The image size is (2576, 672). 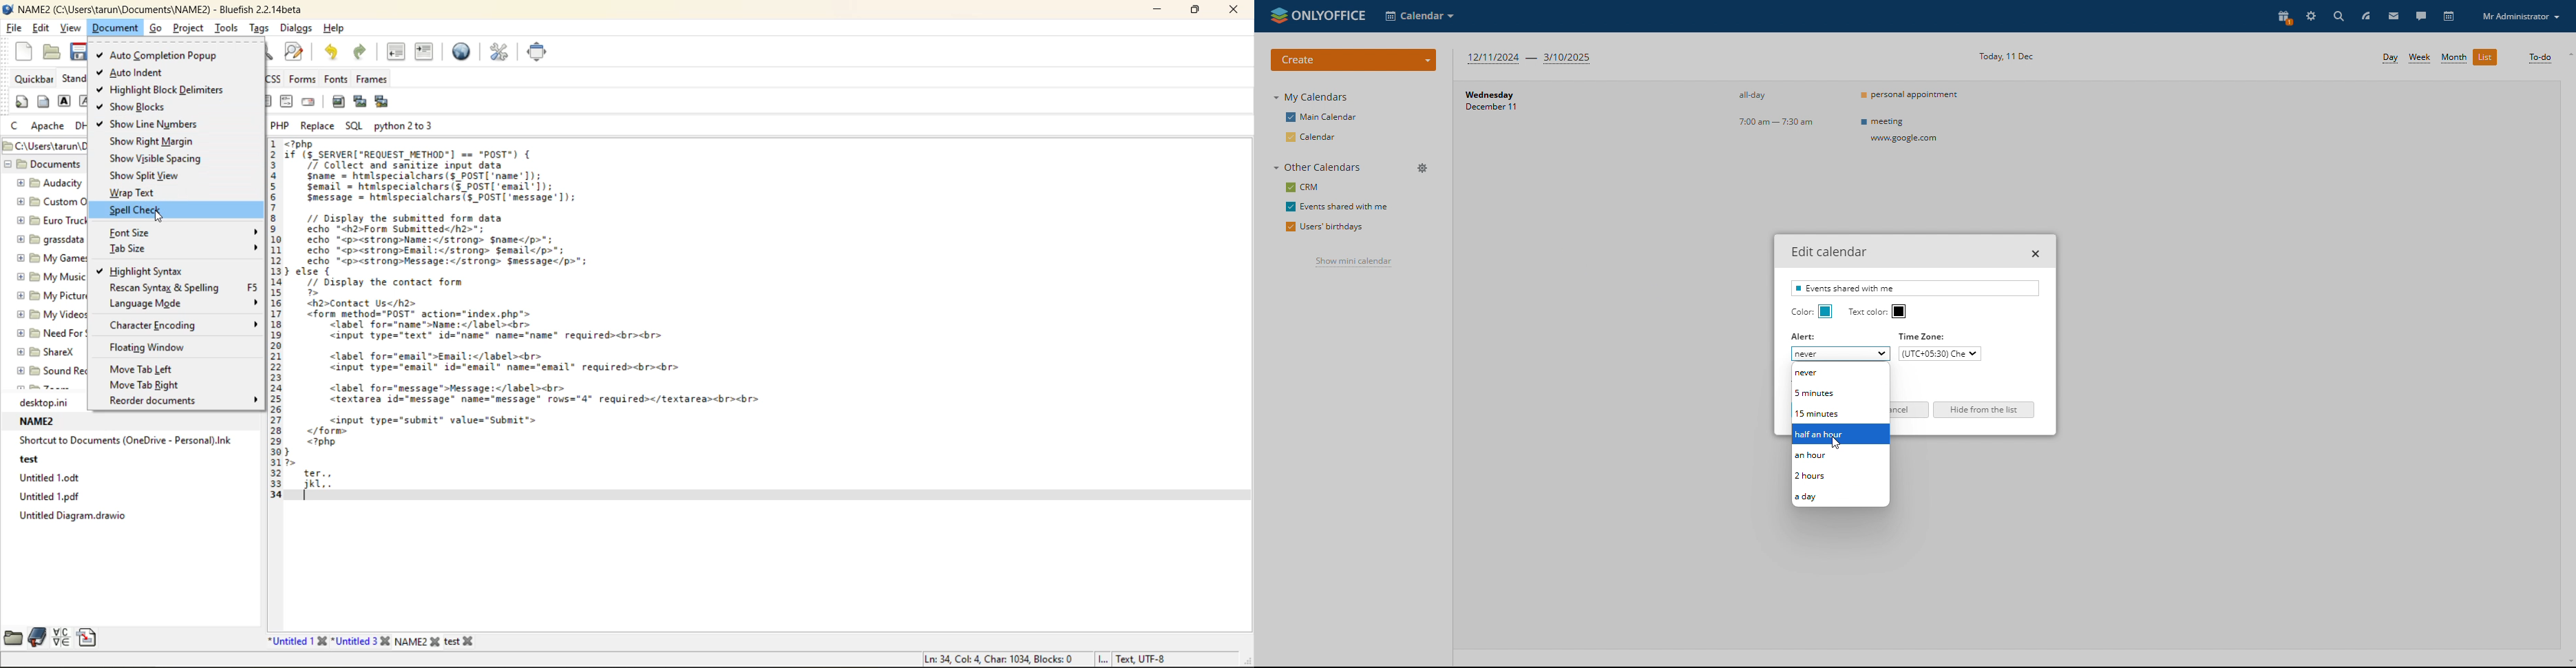 What do you see at coordinates (532, 321) in the screenshot?
I see `code editor` at bounding box center [532, 321].